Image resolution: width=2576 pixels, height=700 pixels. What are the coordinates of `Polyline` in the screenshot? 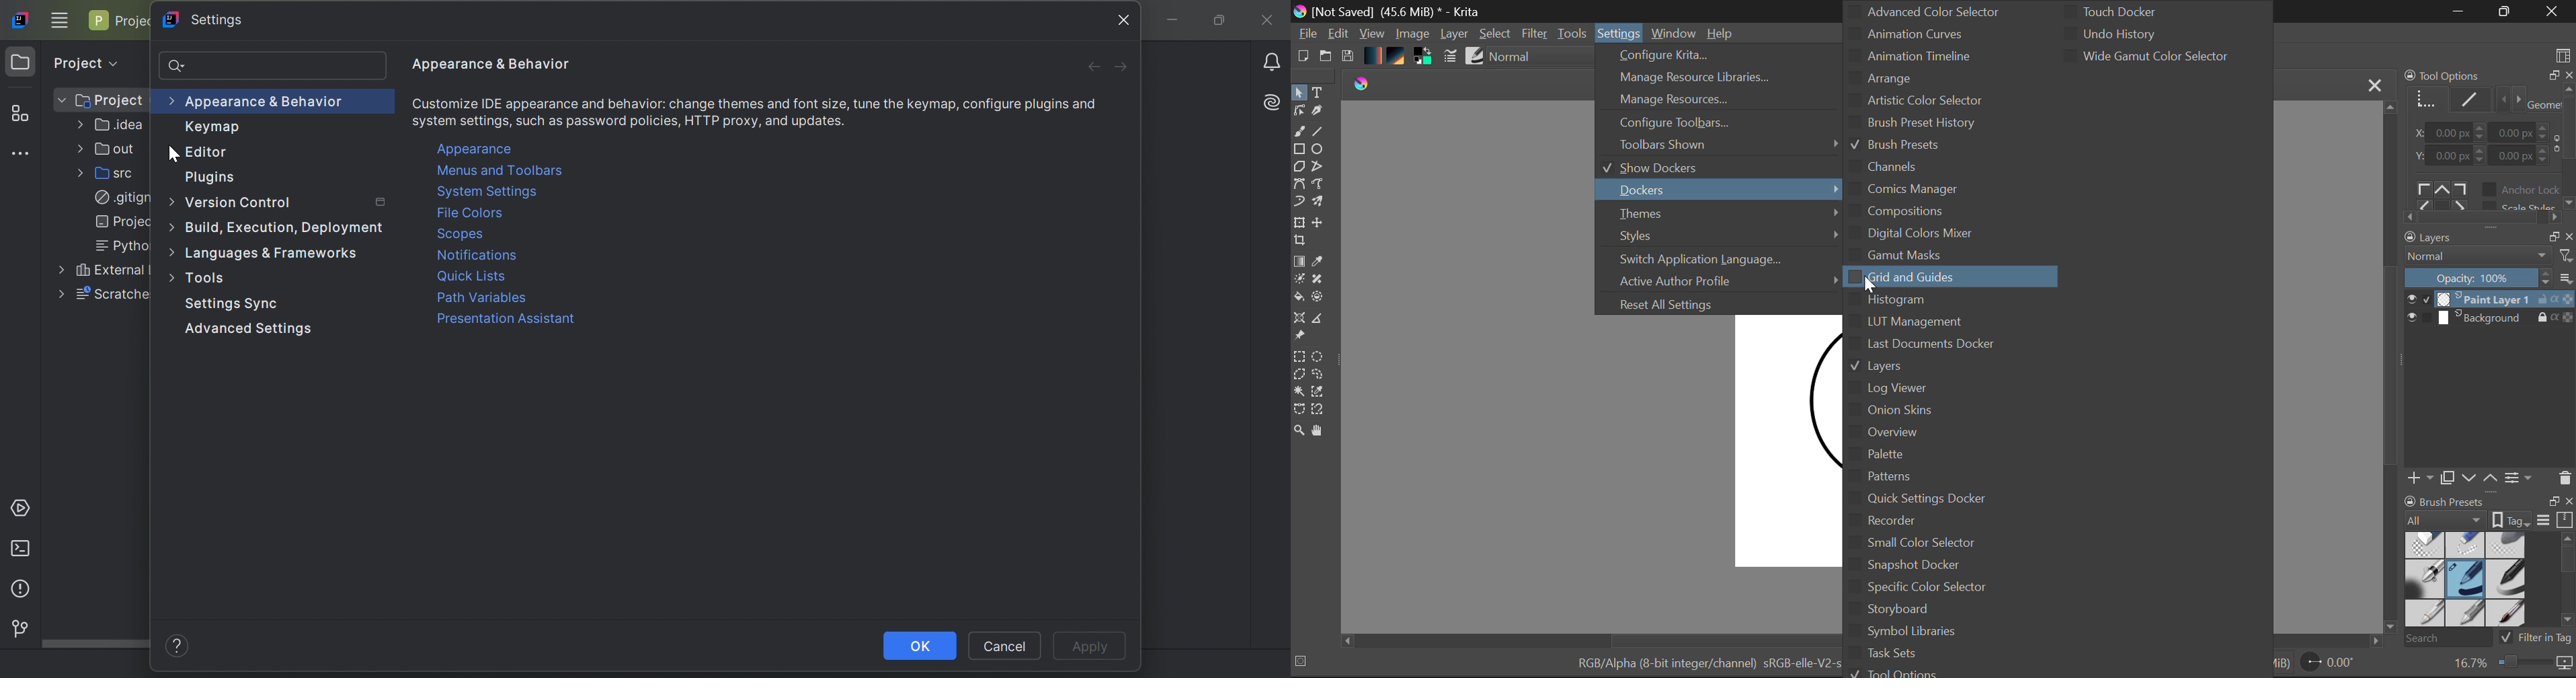 It's located at (1318, 165).